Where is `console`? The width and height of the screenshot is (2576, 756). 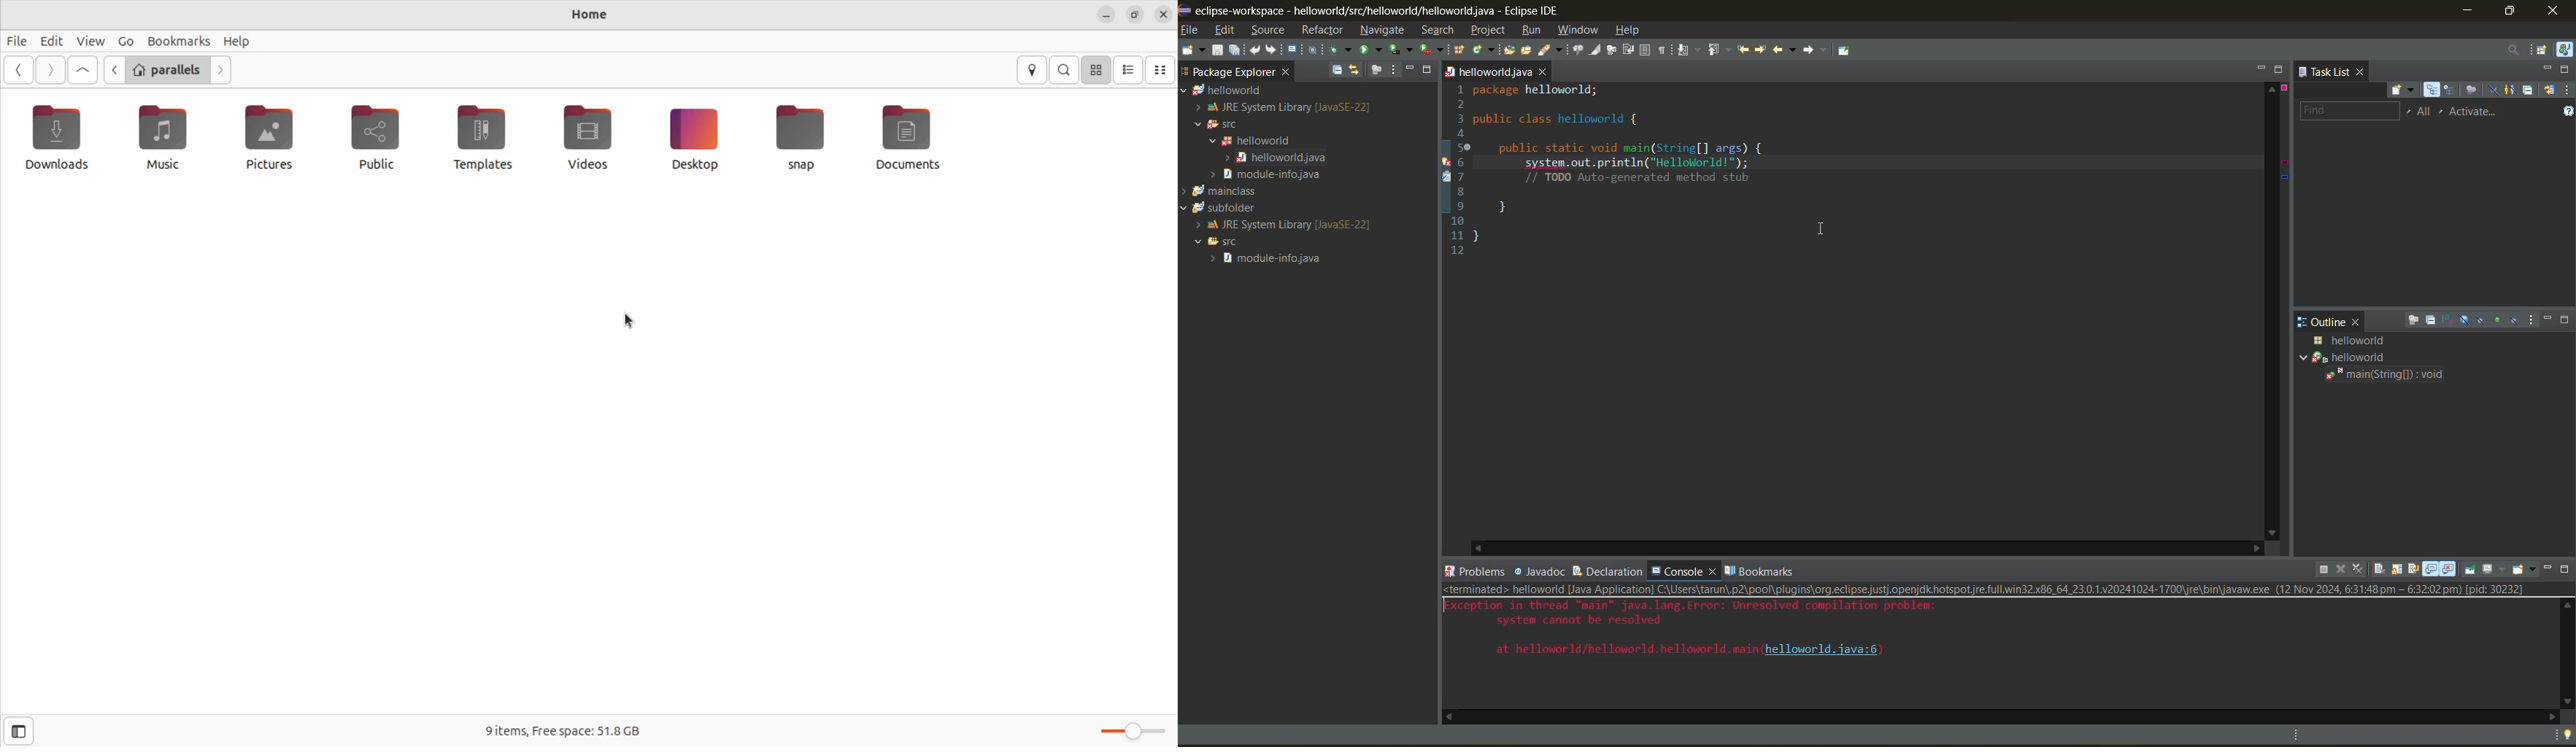 console is located at coordinates (1687, 570).